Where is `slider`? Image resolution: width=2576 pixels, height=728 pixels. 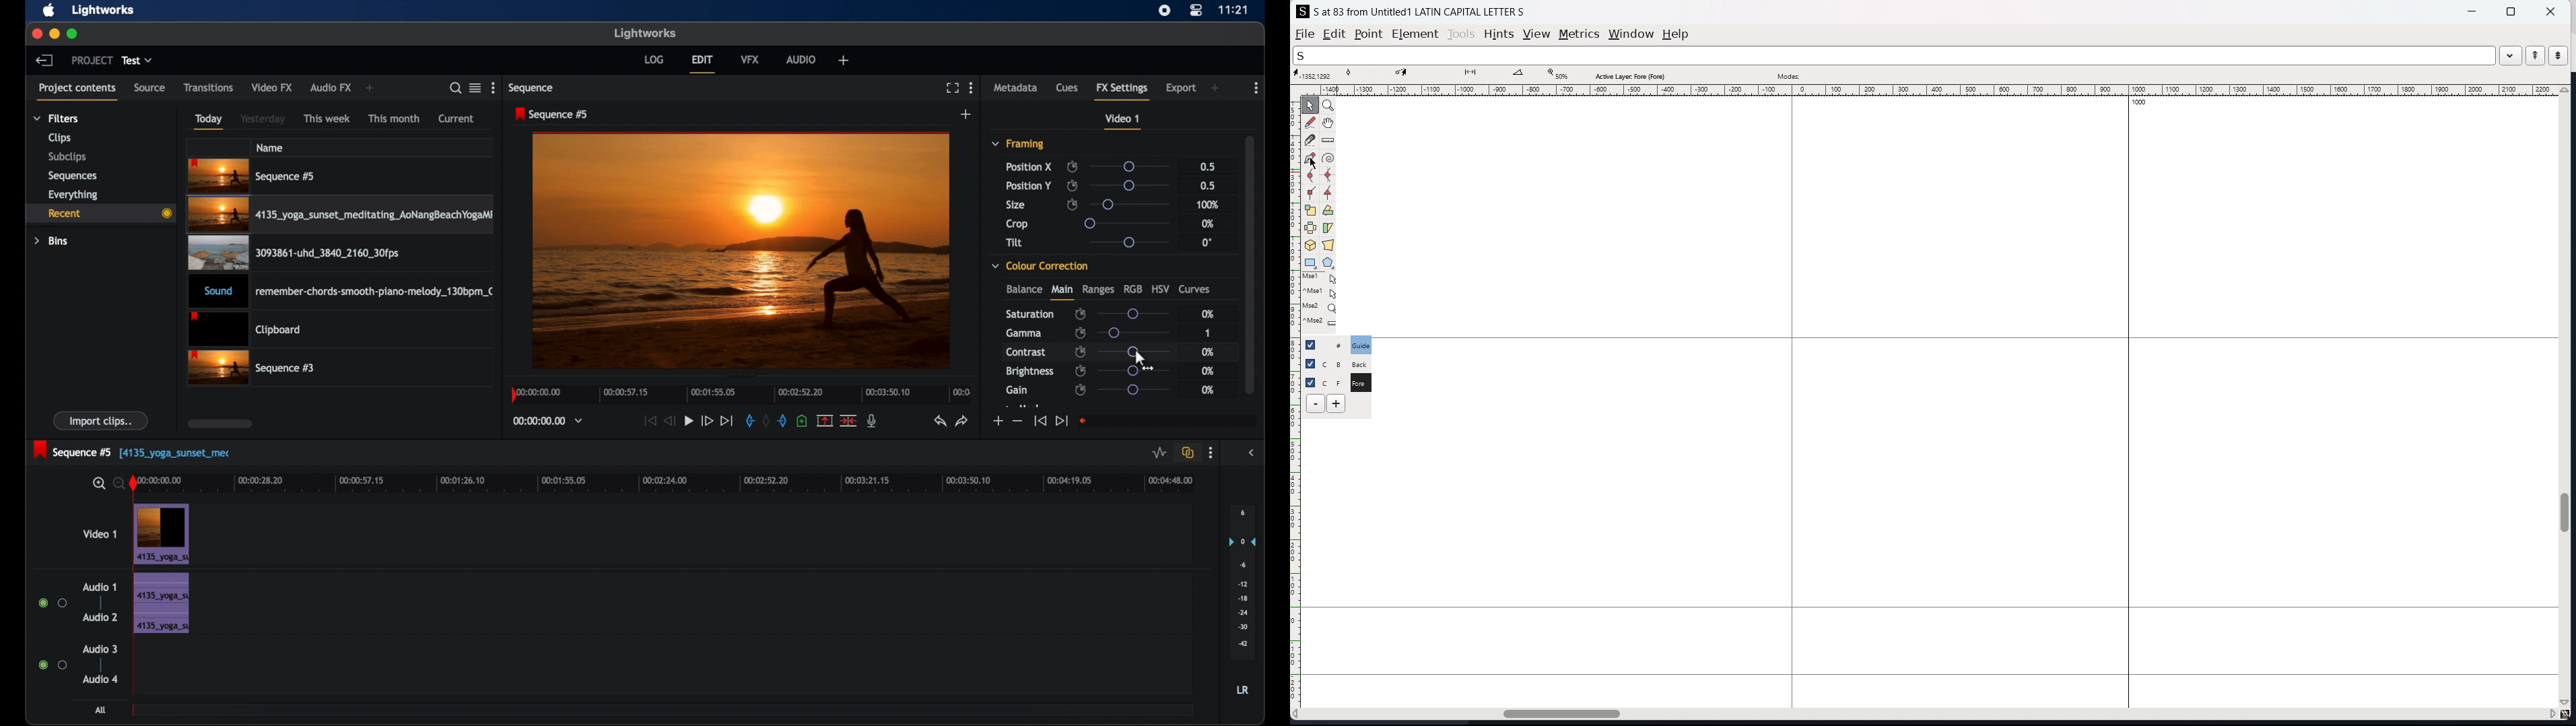 slider is located at coordinates (1128, 242).